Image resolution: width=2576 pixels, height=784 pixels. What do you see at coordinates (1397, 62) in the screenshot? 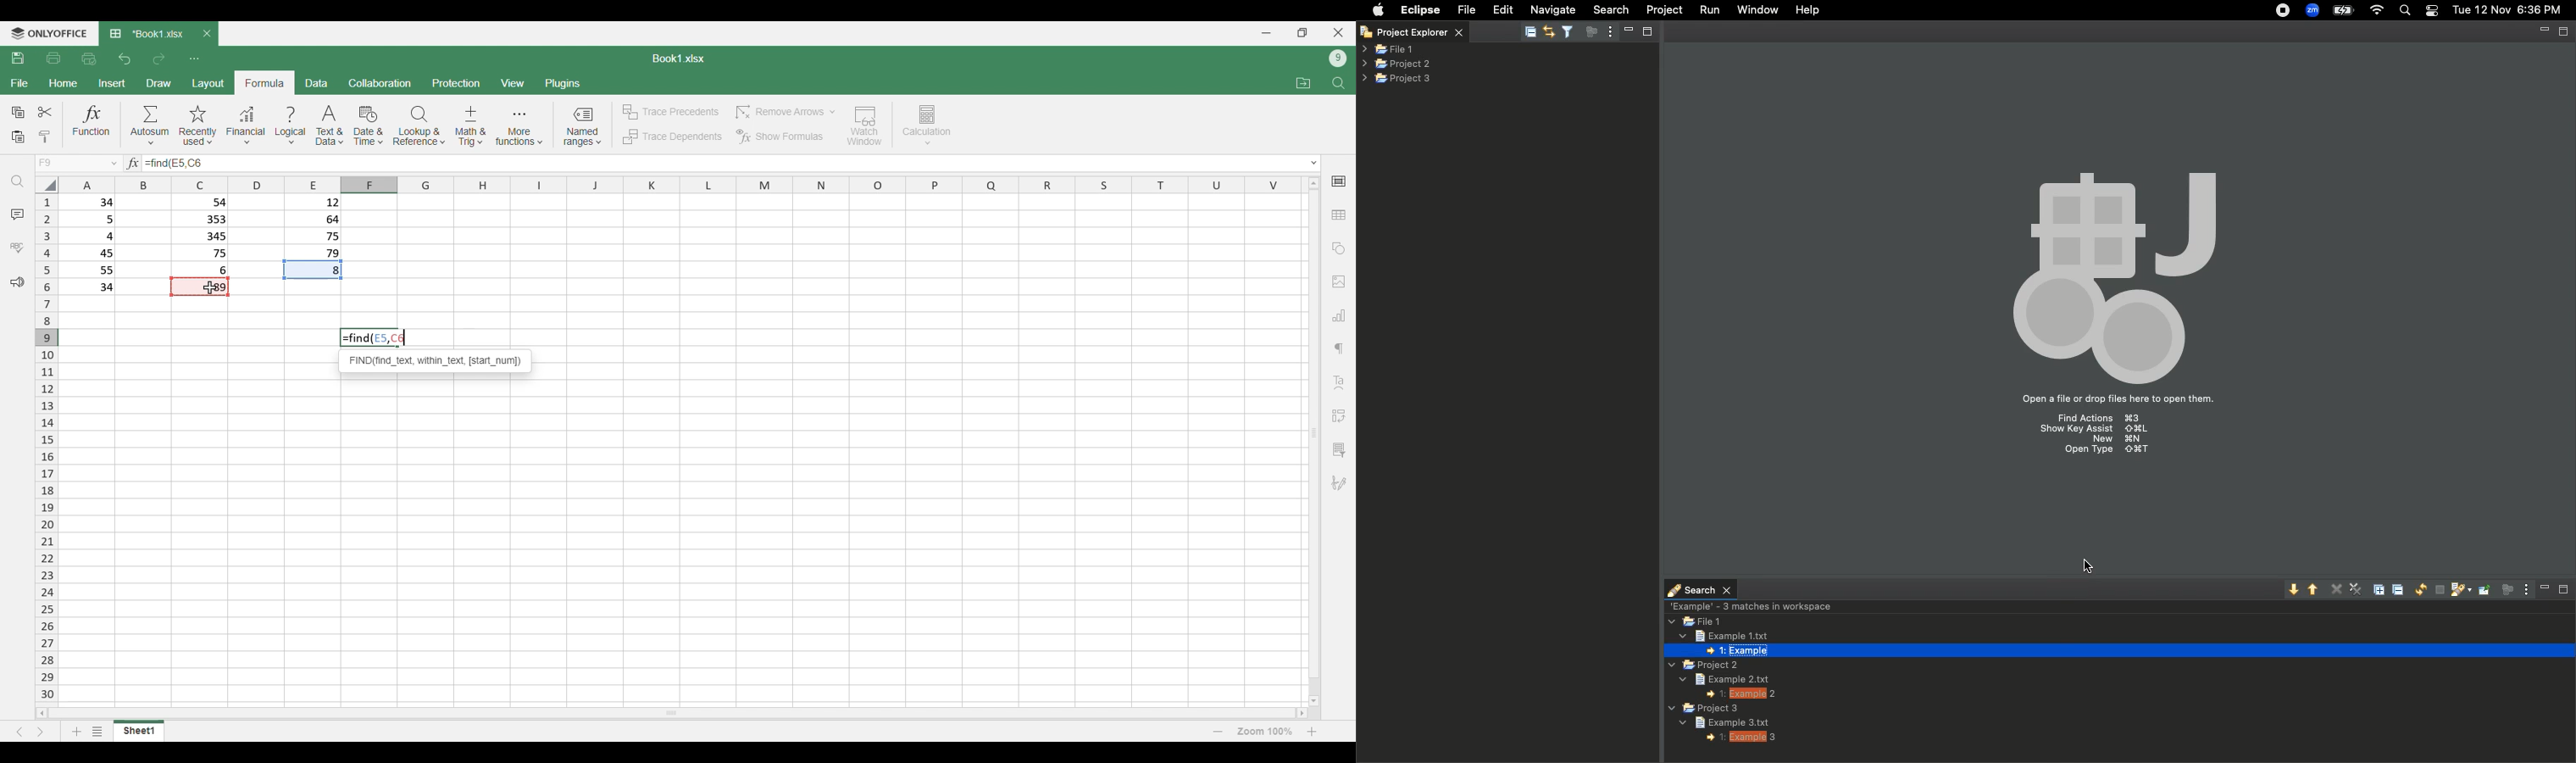
I see `Projects` at bounding box center [1397, 62].